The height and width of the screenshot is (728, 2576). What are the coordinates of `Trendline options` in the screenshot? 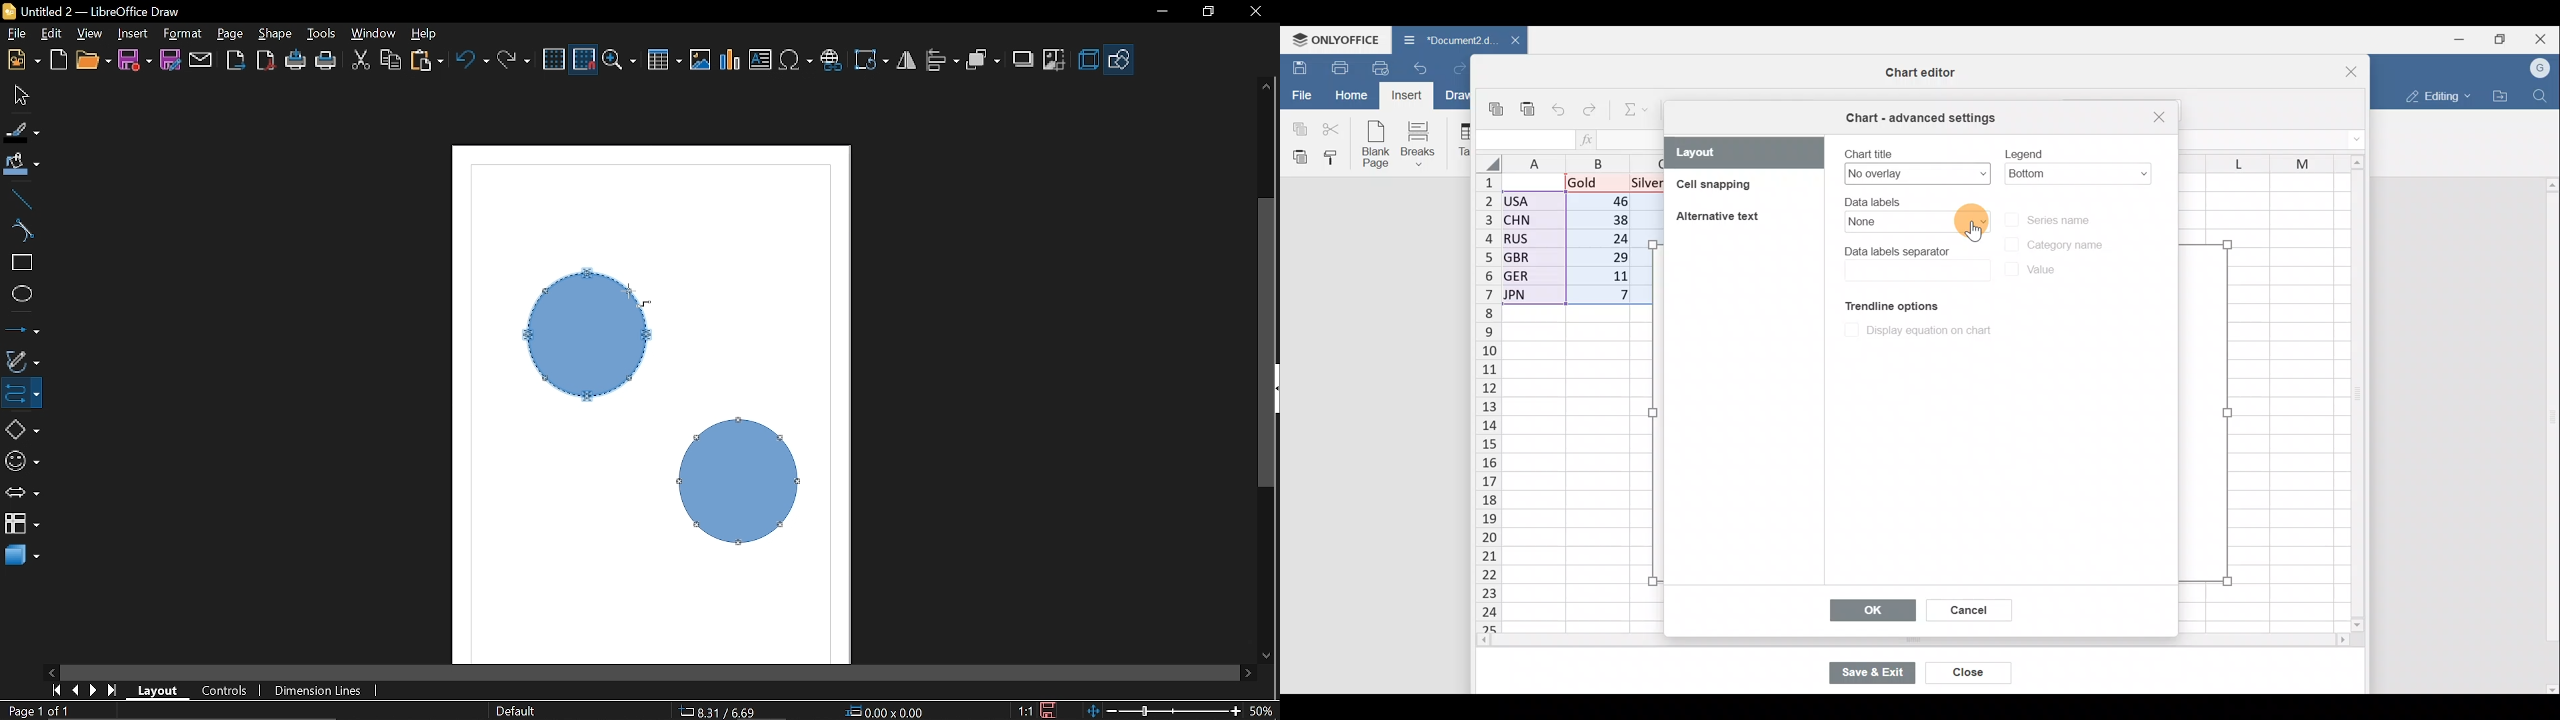 It's located at (1885, 303).